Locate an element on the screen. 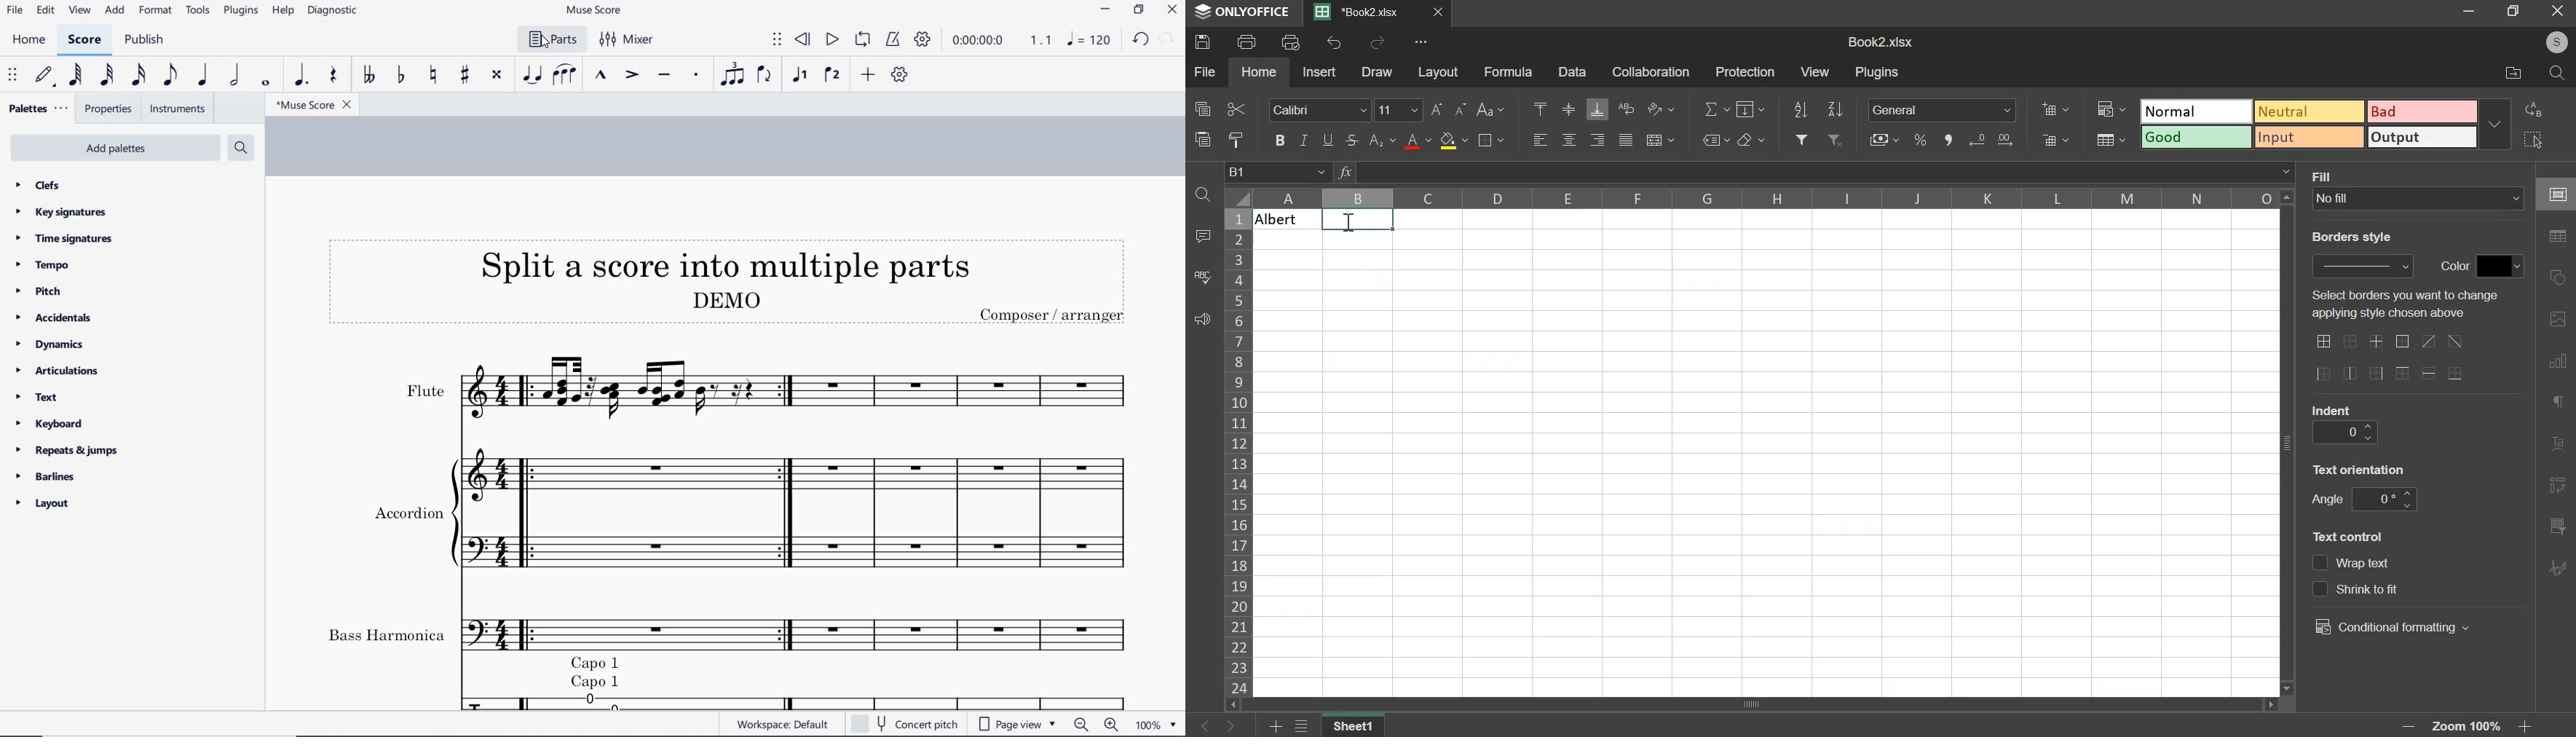  zoom is located at coordinates (2368, 725).